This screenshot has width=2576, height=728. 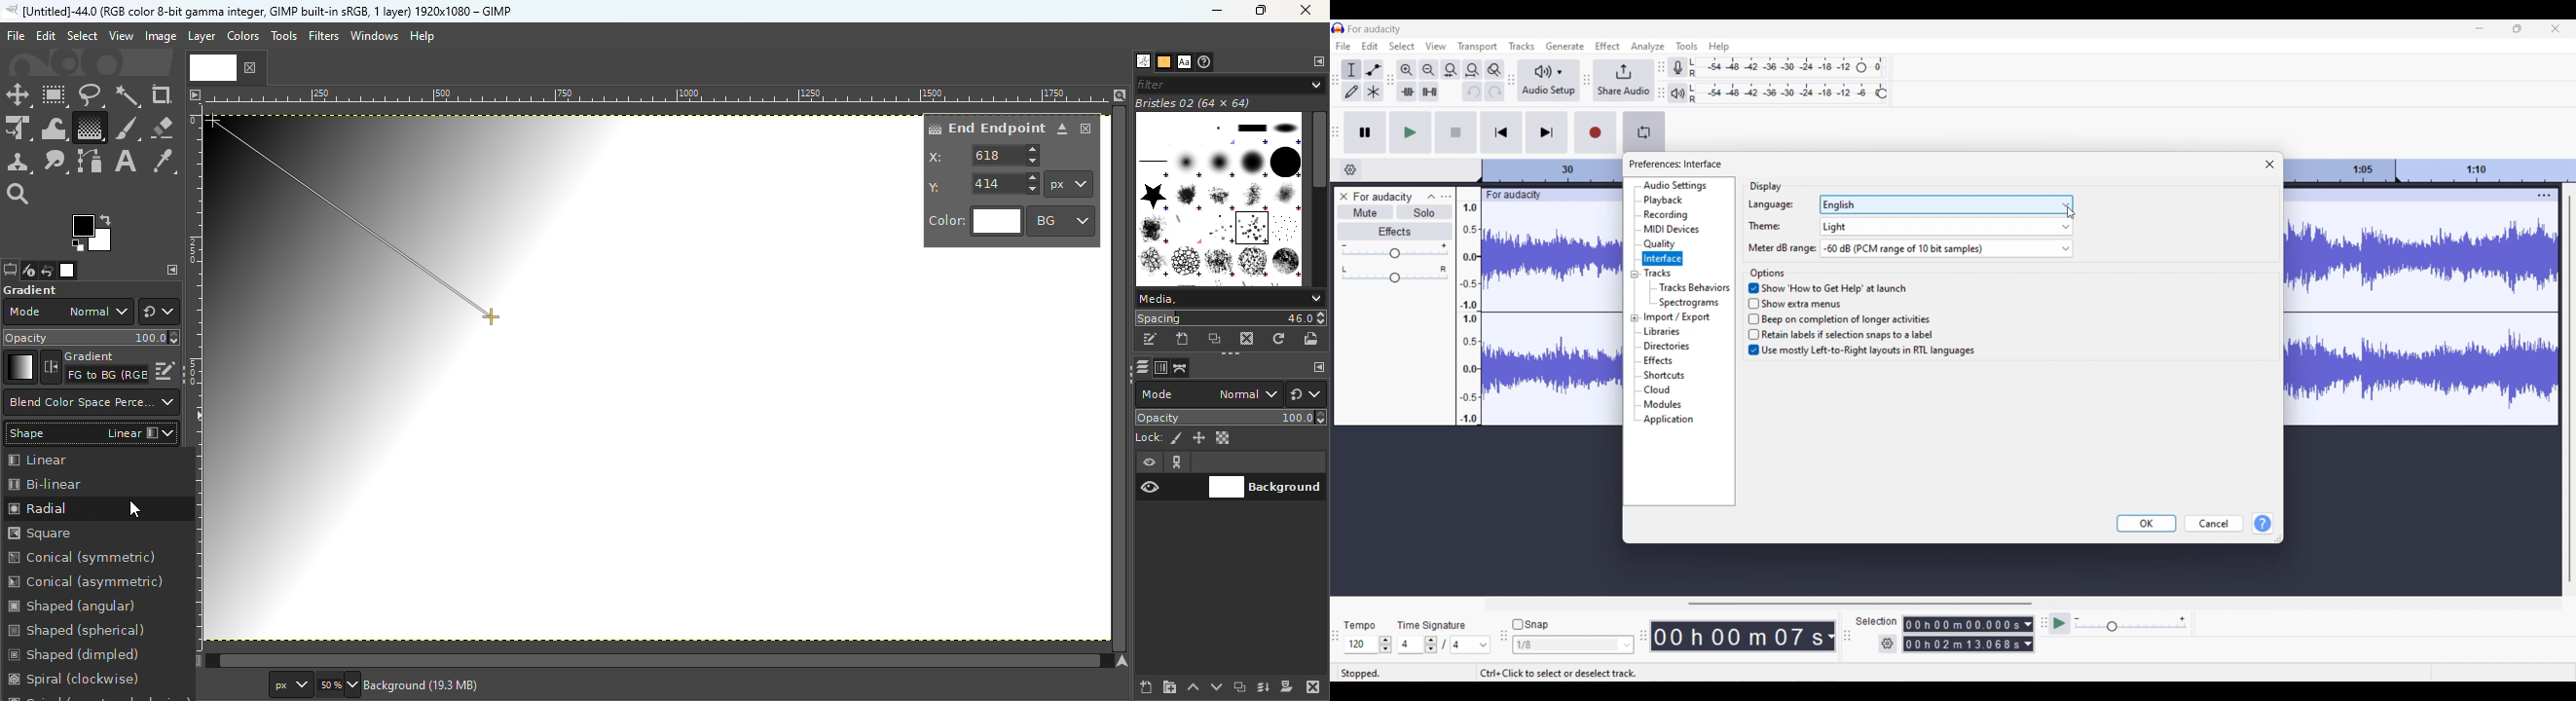 I want to click on Application, so click(x=1669, y=420).